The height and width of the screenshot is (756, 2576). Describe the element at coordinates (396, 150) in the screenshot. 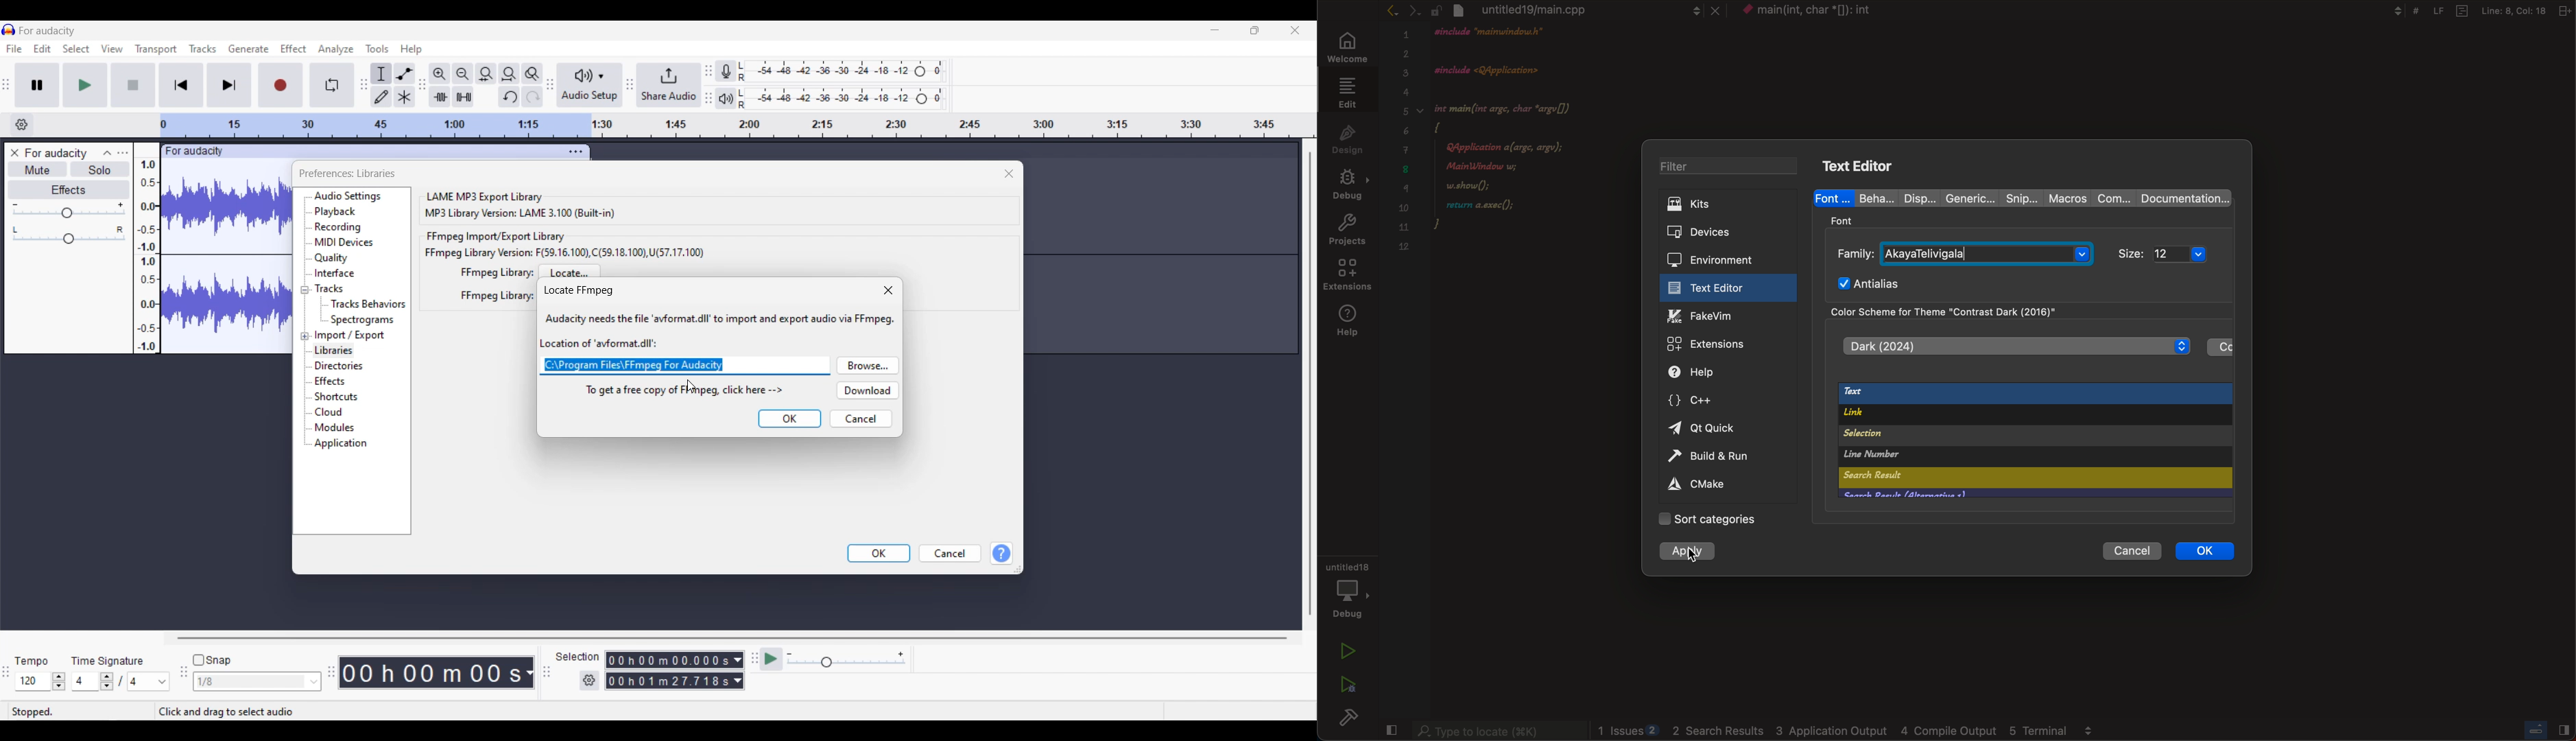

I see `click to move` at that location.